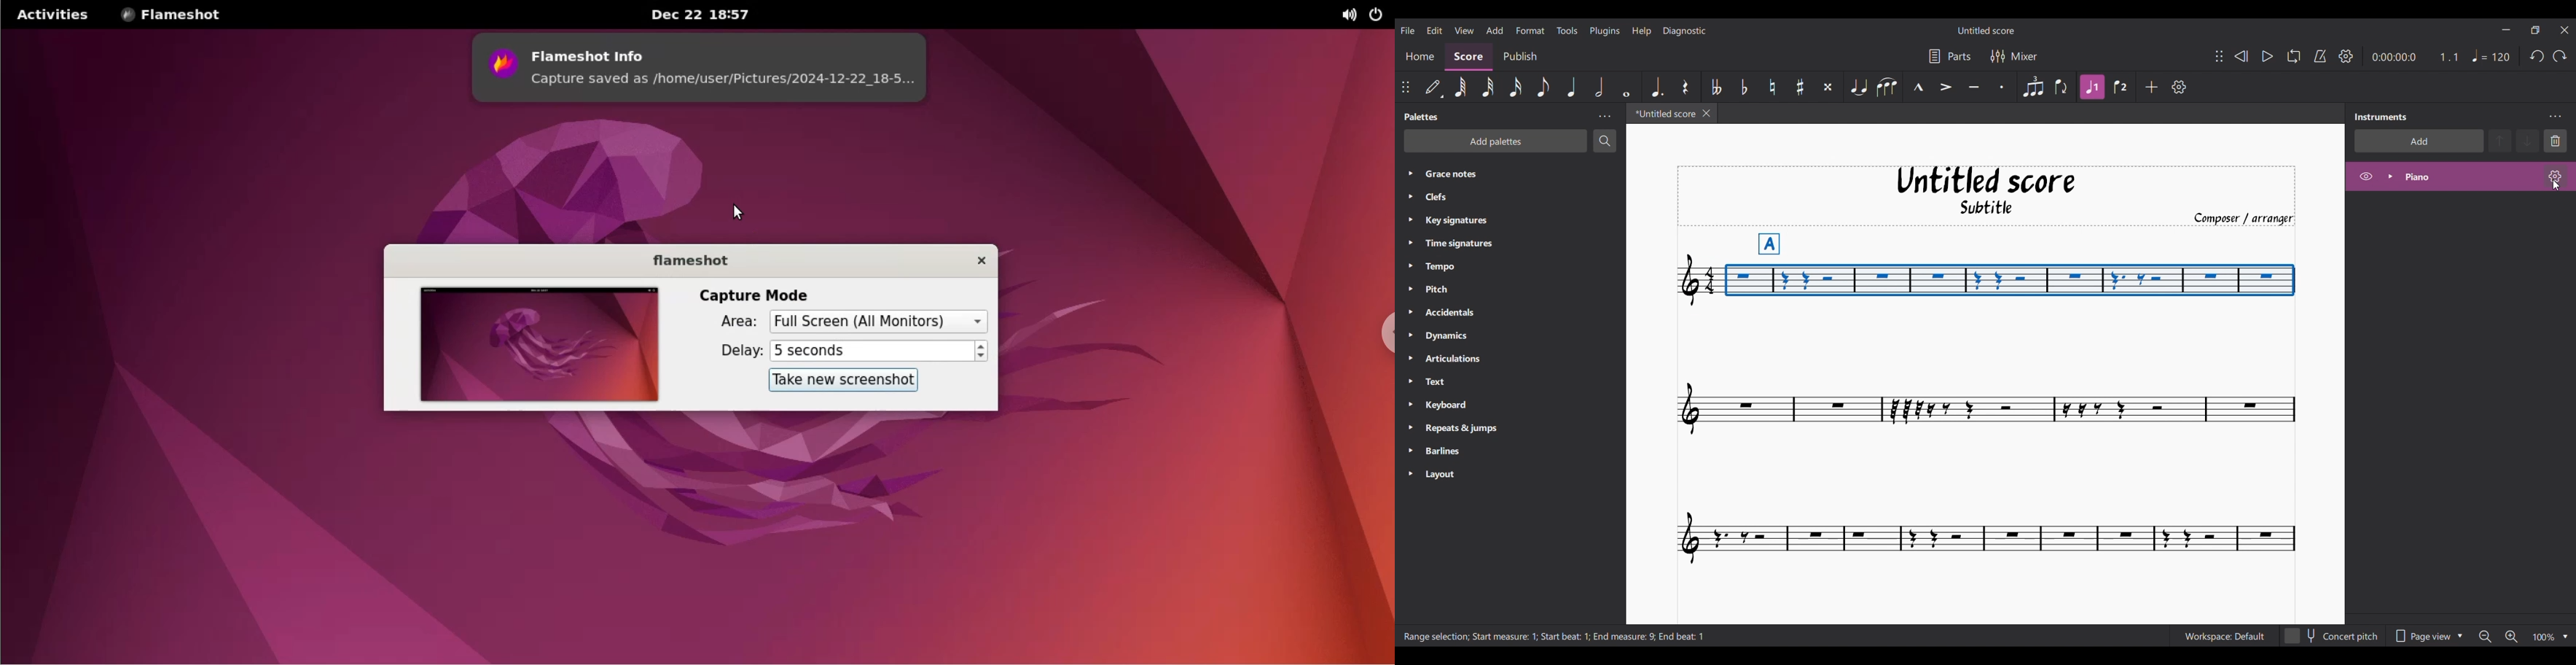  I want to click on Change position of toolbar attached, so click(1405, 86).